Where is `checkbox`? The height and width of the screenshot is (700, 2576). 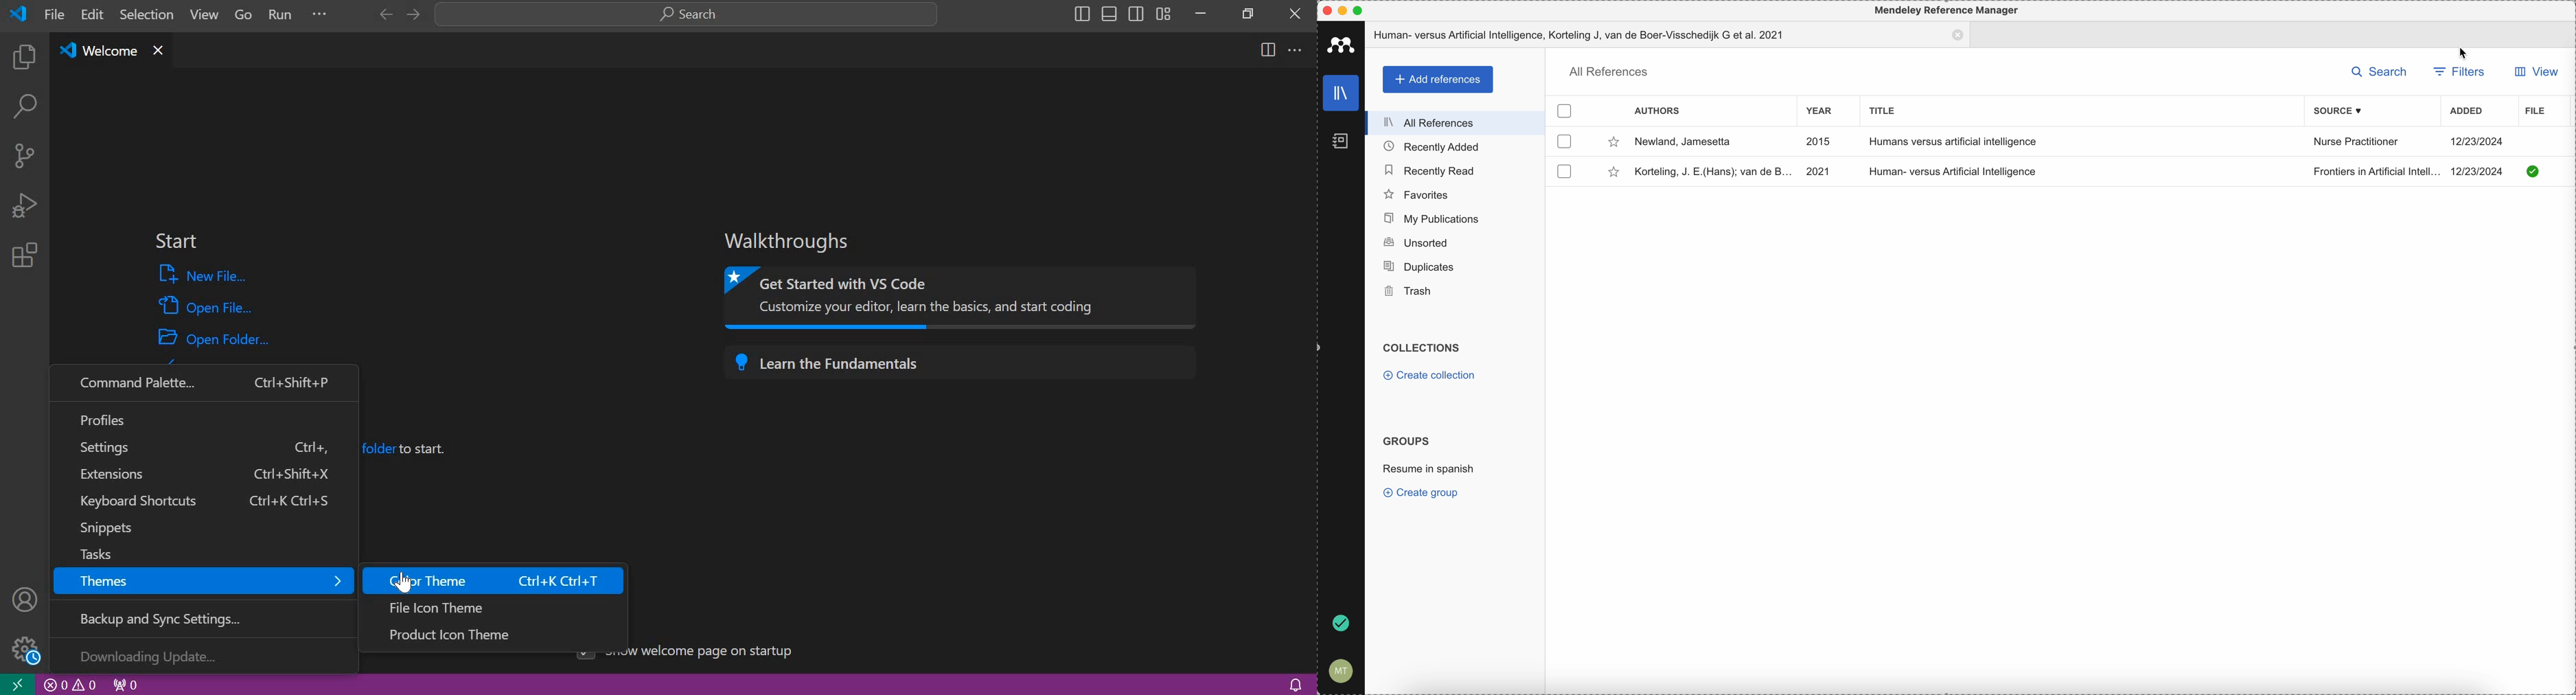 checkbox is located at coordinates (1565, 141).